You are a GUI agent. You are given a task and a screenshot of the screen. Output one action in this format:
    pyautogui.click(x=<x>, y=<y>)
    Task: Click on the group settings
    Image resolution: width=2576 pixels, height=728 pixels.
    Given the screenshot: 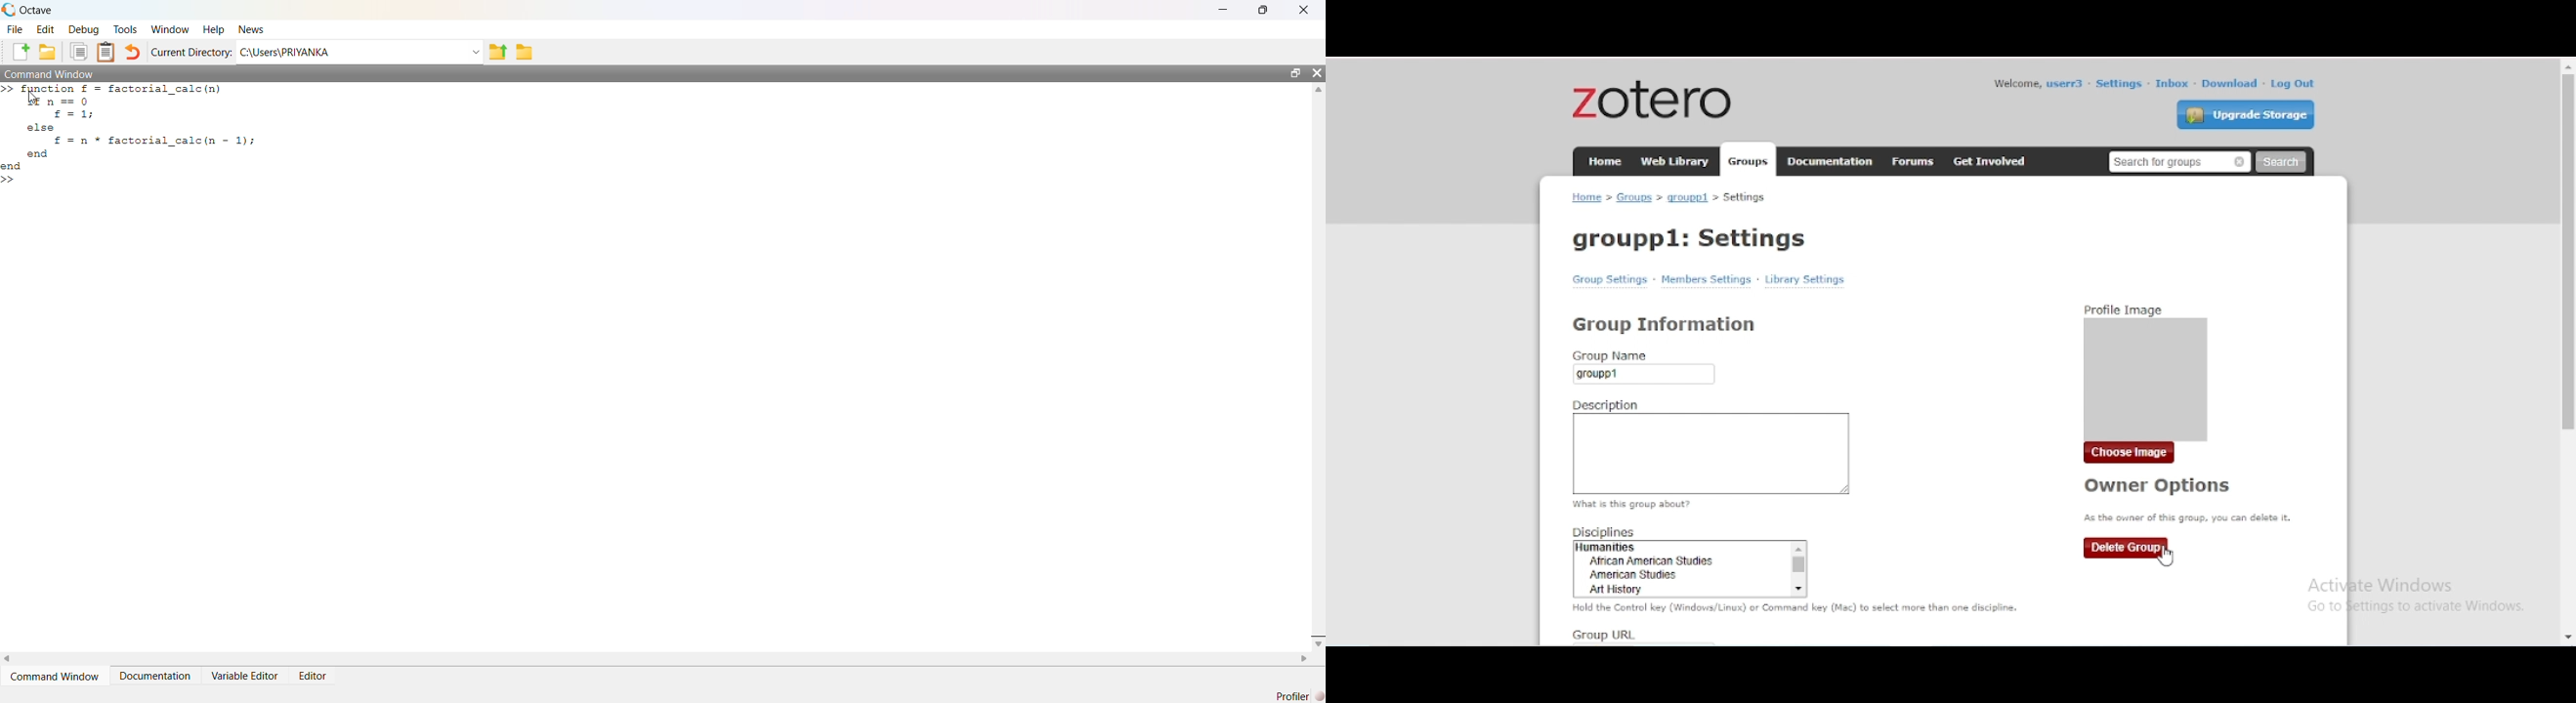 What is the action you would take?
    pyautogui.click(x=1610, y=280)
    